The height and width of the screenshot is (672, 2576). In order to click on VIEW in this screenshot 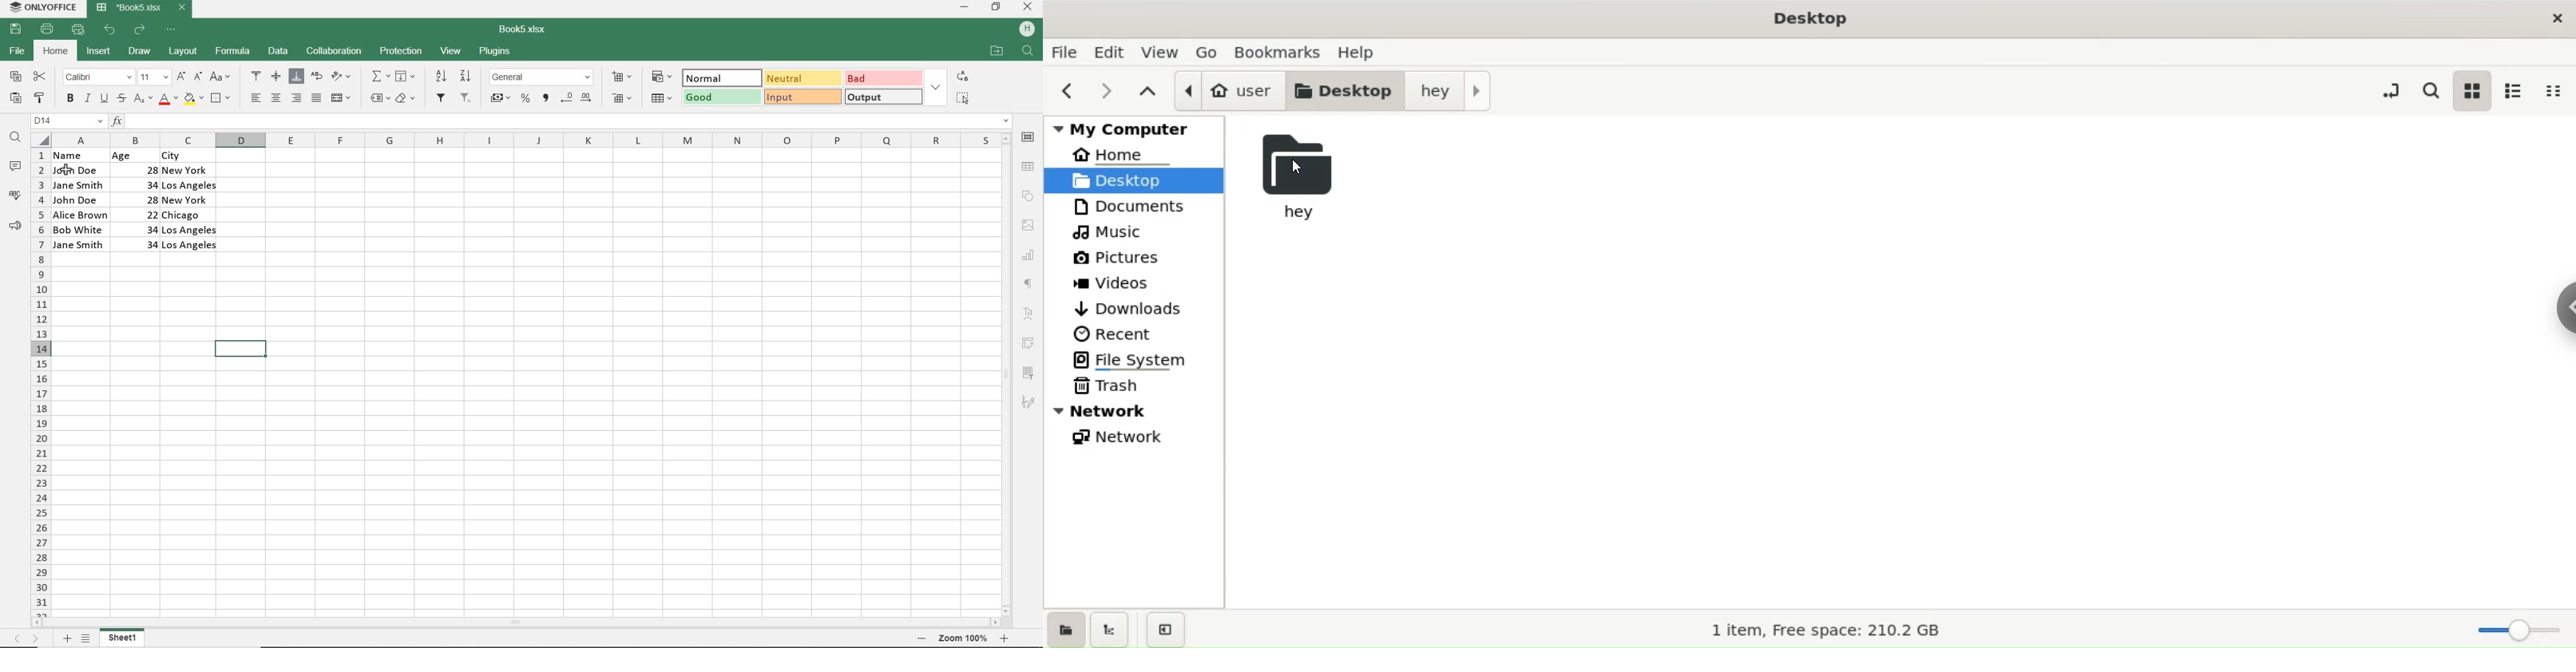, I will do `click(452, 50)`.